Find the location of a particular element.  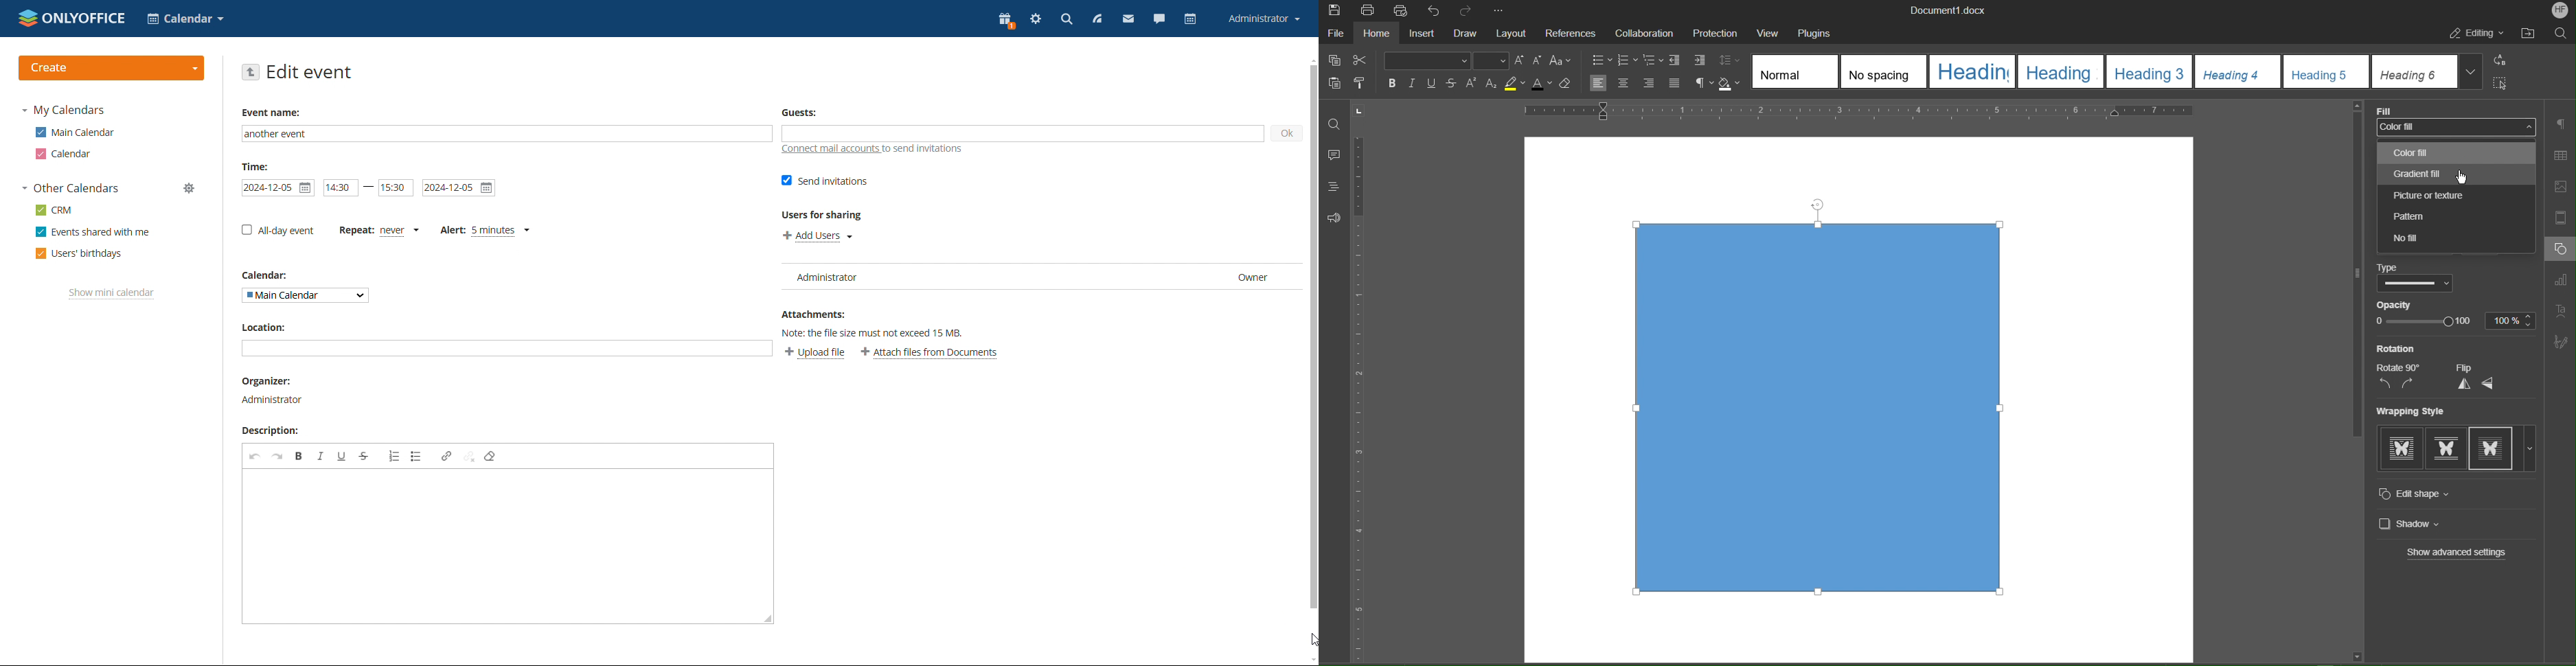

Open File Location is located at coordinates (2530, 35).